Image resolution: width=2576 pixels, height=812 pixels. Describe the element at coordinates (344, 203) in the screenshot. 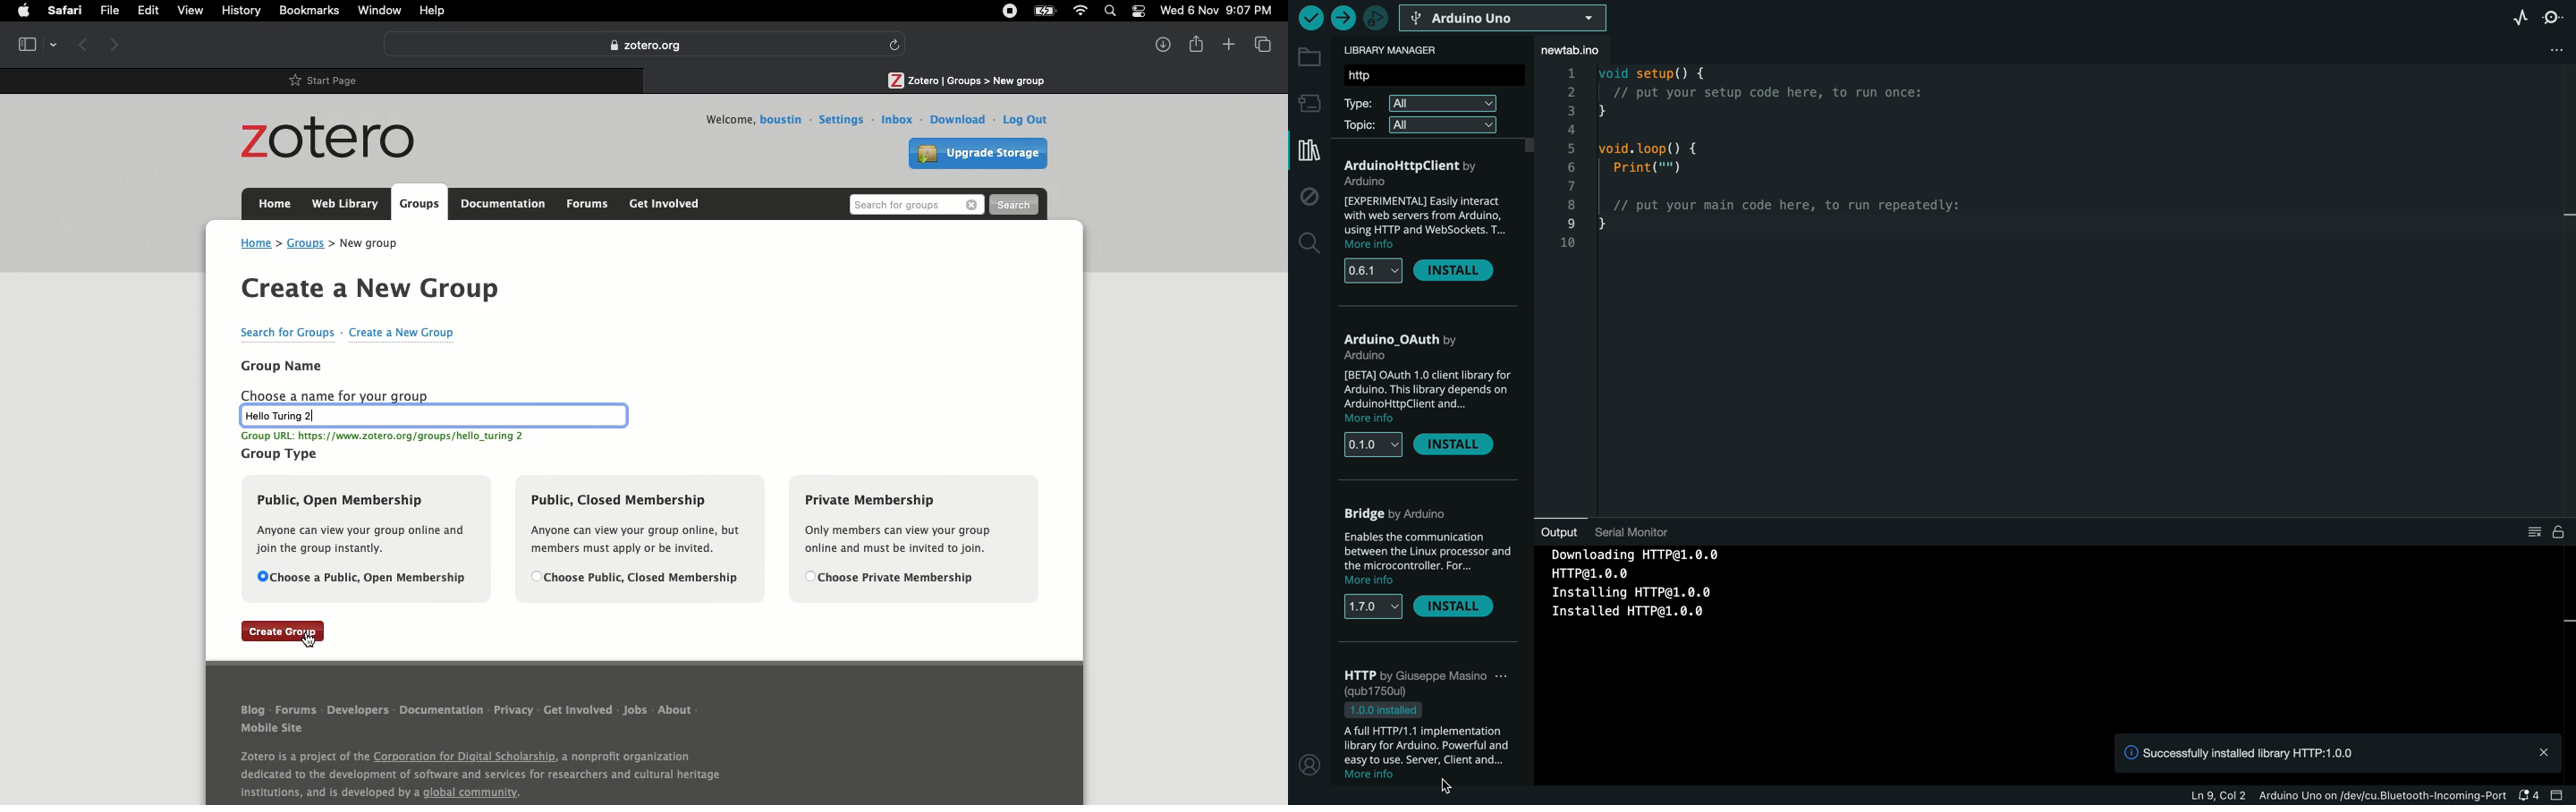

I see `Web library` at that location.